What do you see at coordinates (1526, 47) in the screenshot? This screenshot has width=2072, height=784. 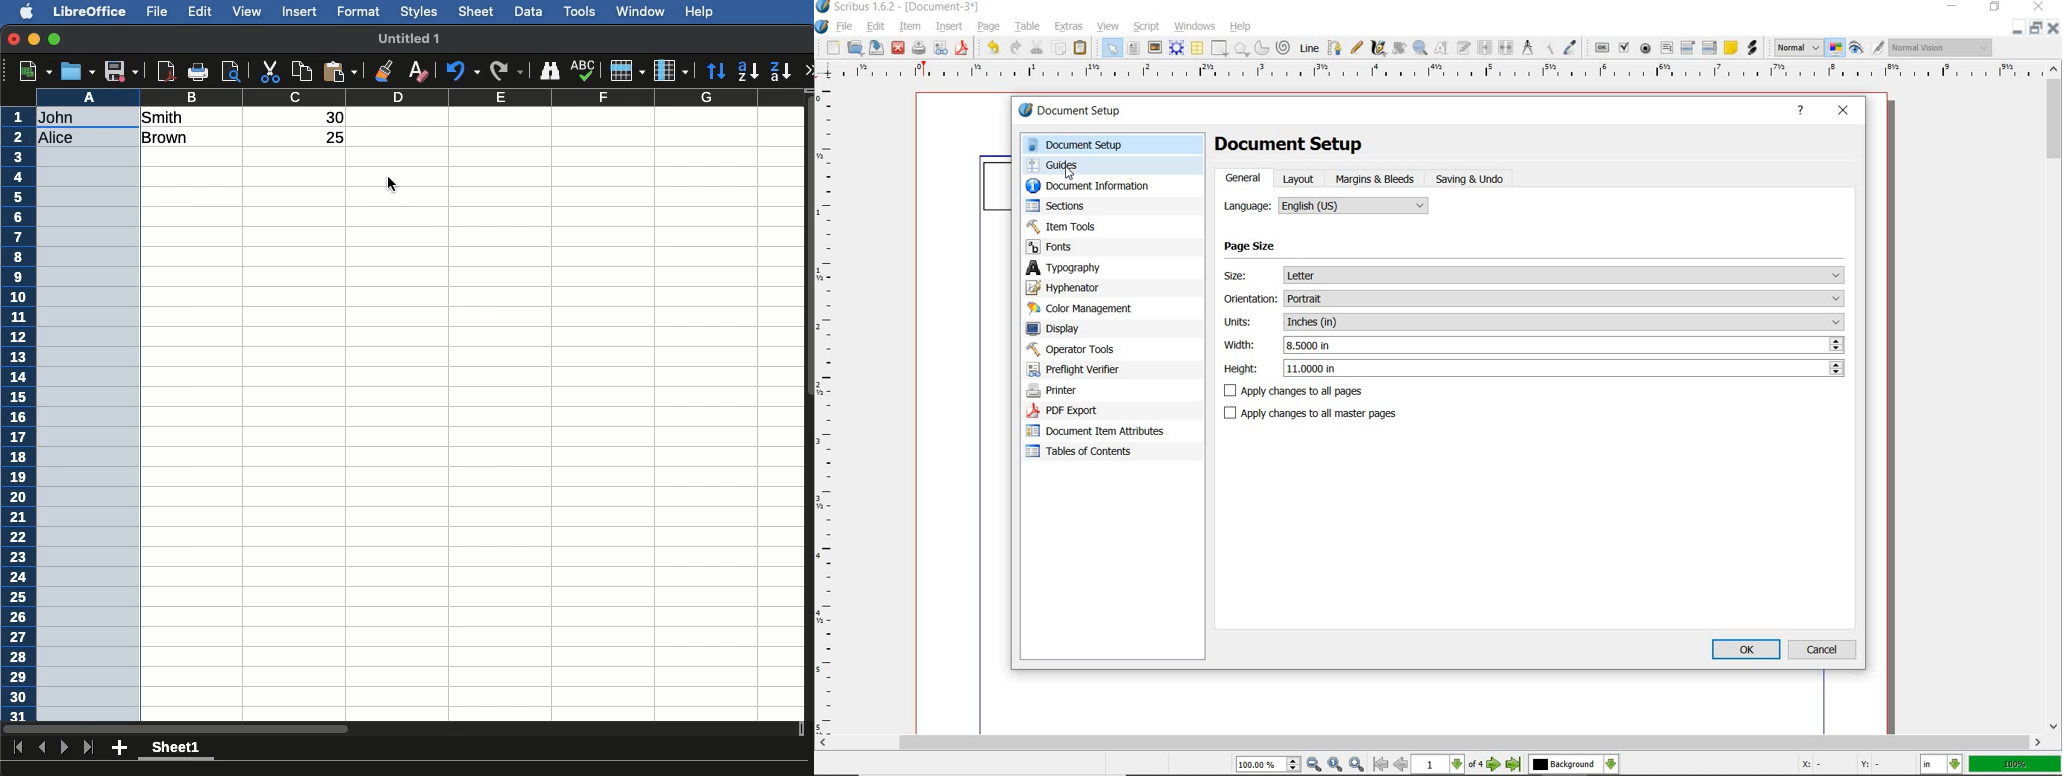 I see `measurements` at bounding box center [1526, 47].